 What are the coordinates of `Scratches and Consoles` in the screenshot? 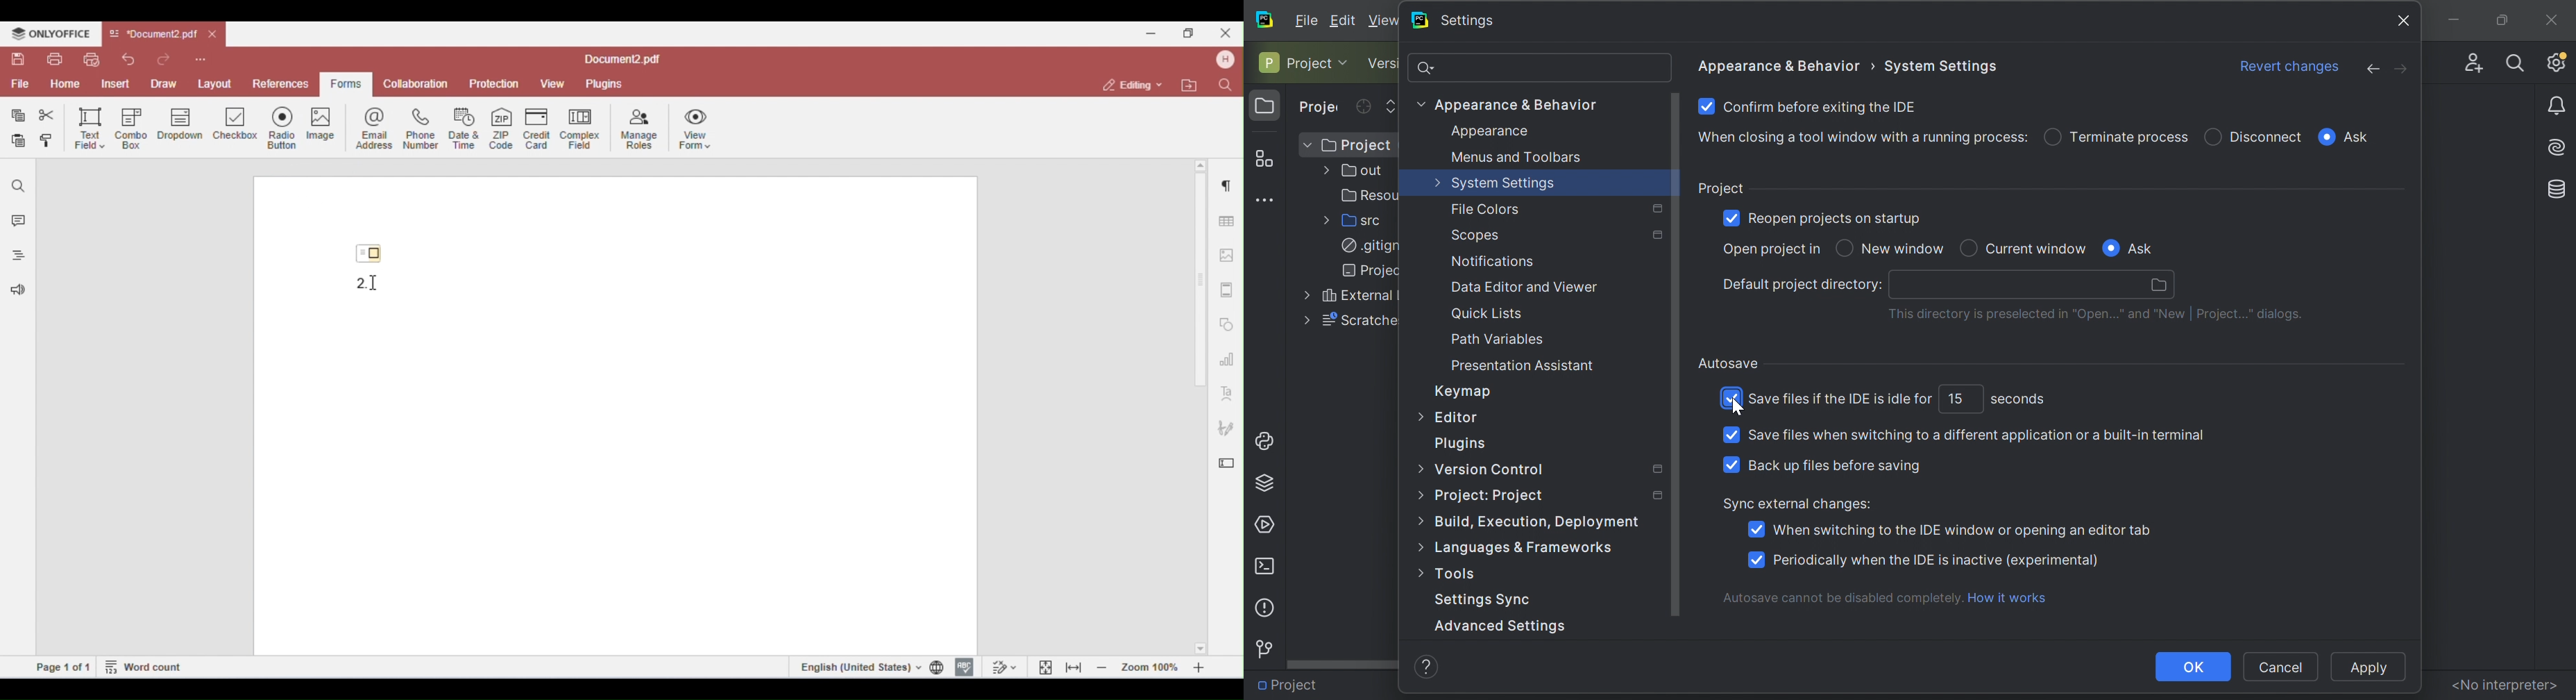 It's located at (1357, 320).